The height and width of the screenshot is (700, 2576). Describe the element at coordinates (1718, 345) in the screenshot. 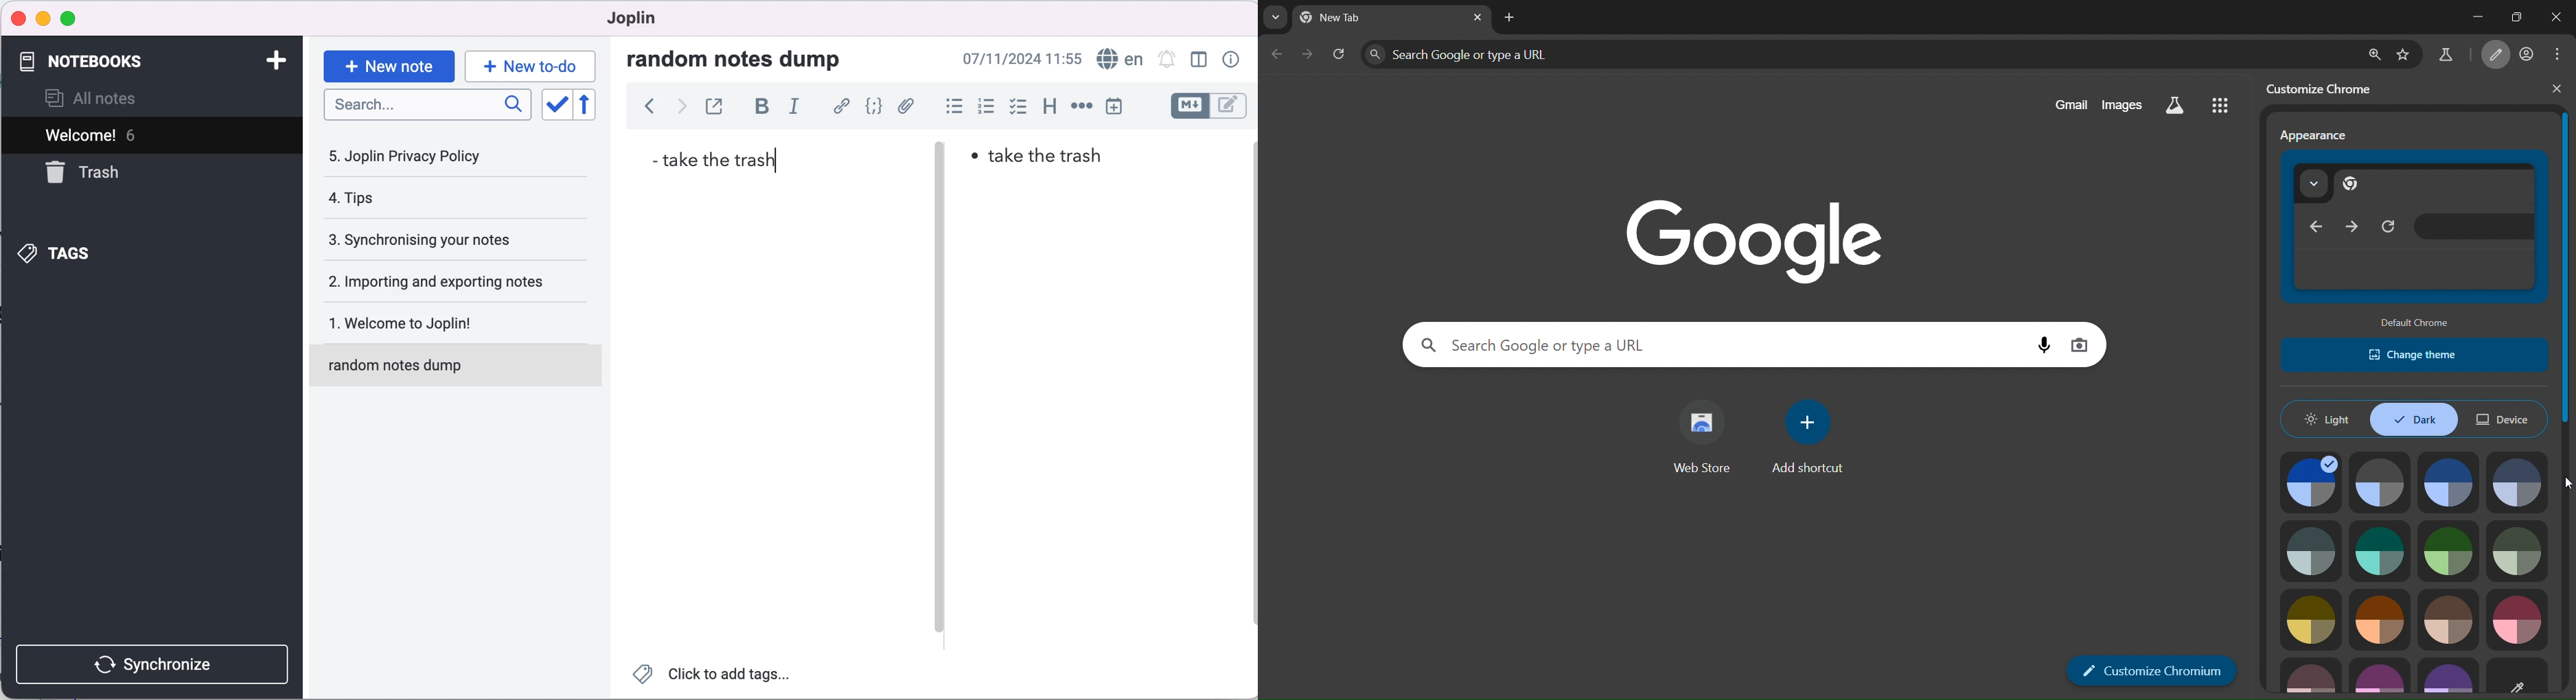

I see `Search google or type a URL` at that location.